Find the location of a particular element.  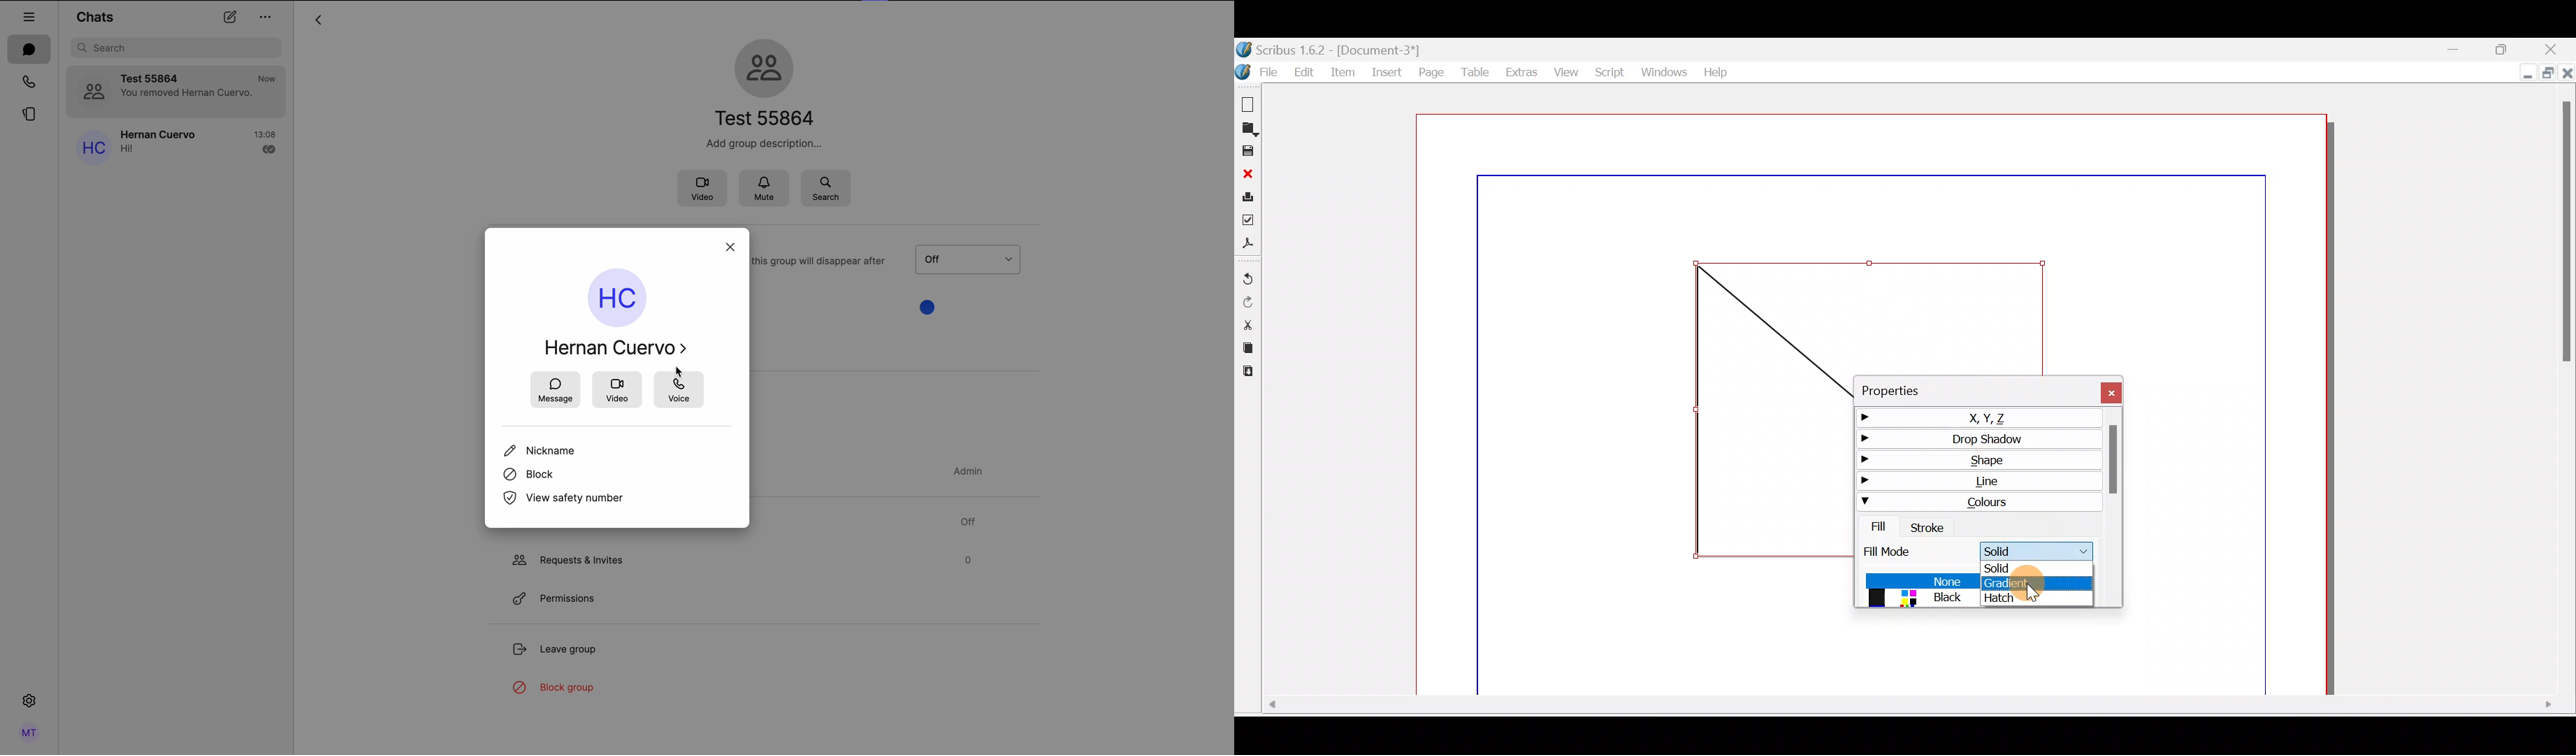

Extras is located at coordinates (1518, 70).